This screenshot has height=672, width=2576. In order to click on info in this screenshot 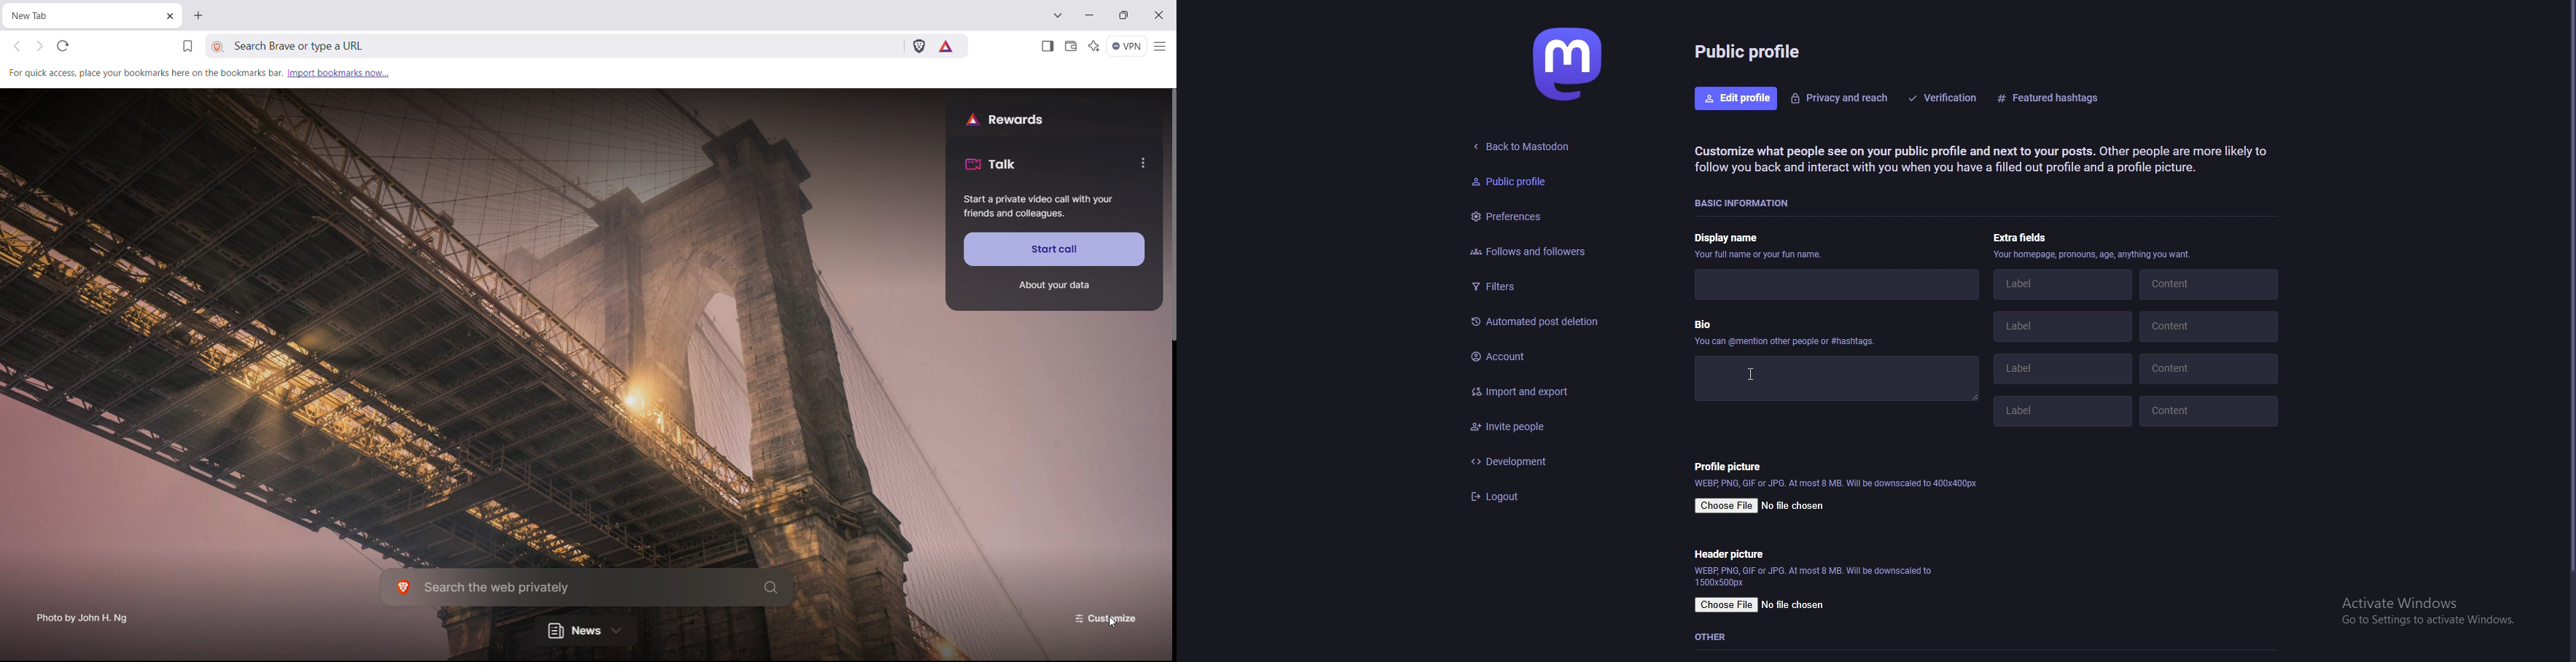, I will do `click(1816, 575)`.